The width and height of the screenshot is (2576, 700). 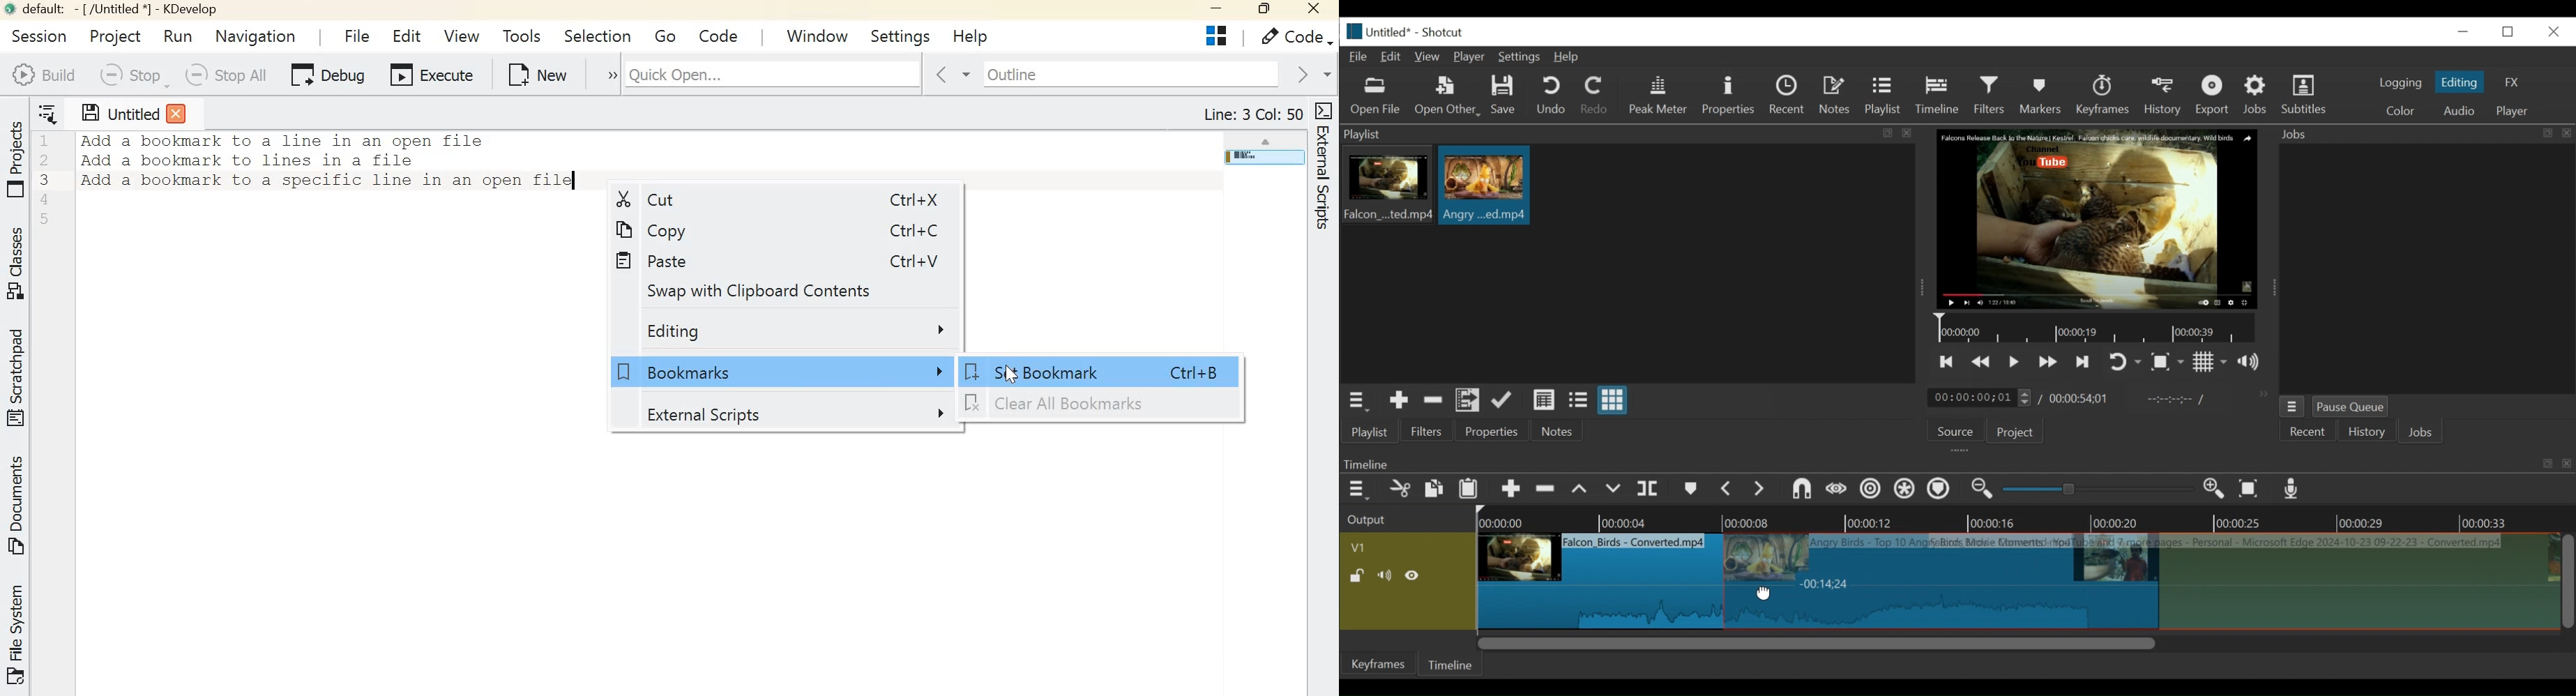 What do you see at coordinates (2104, 97) in the screenshot?
I see `keyframes` at bounding box center [2104, 97].